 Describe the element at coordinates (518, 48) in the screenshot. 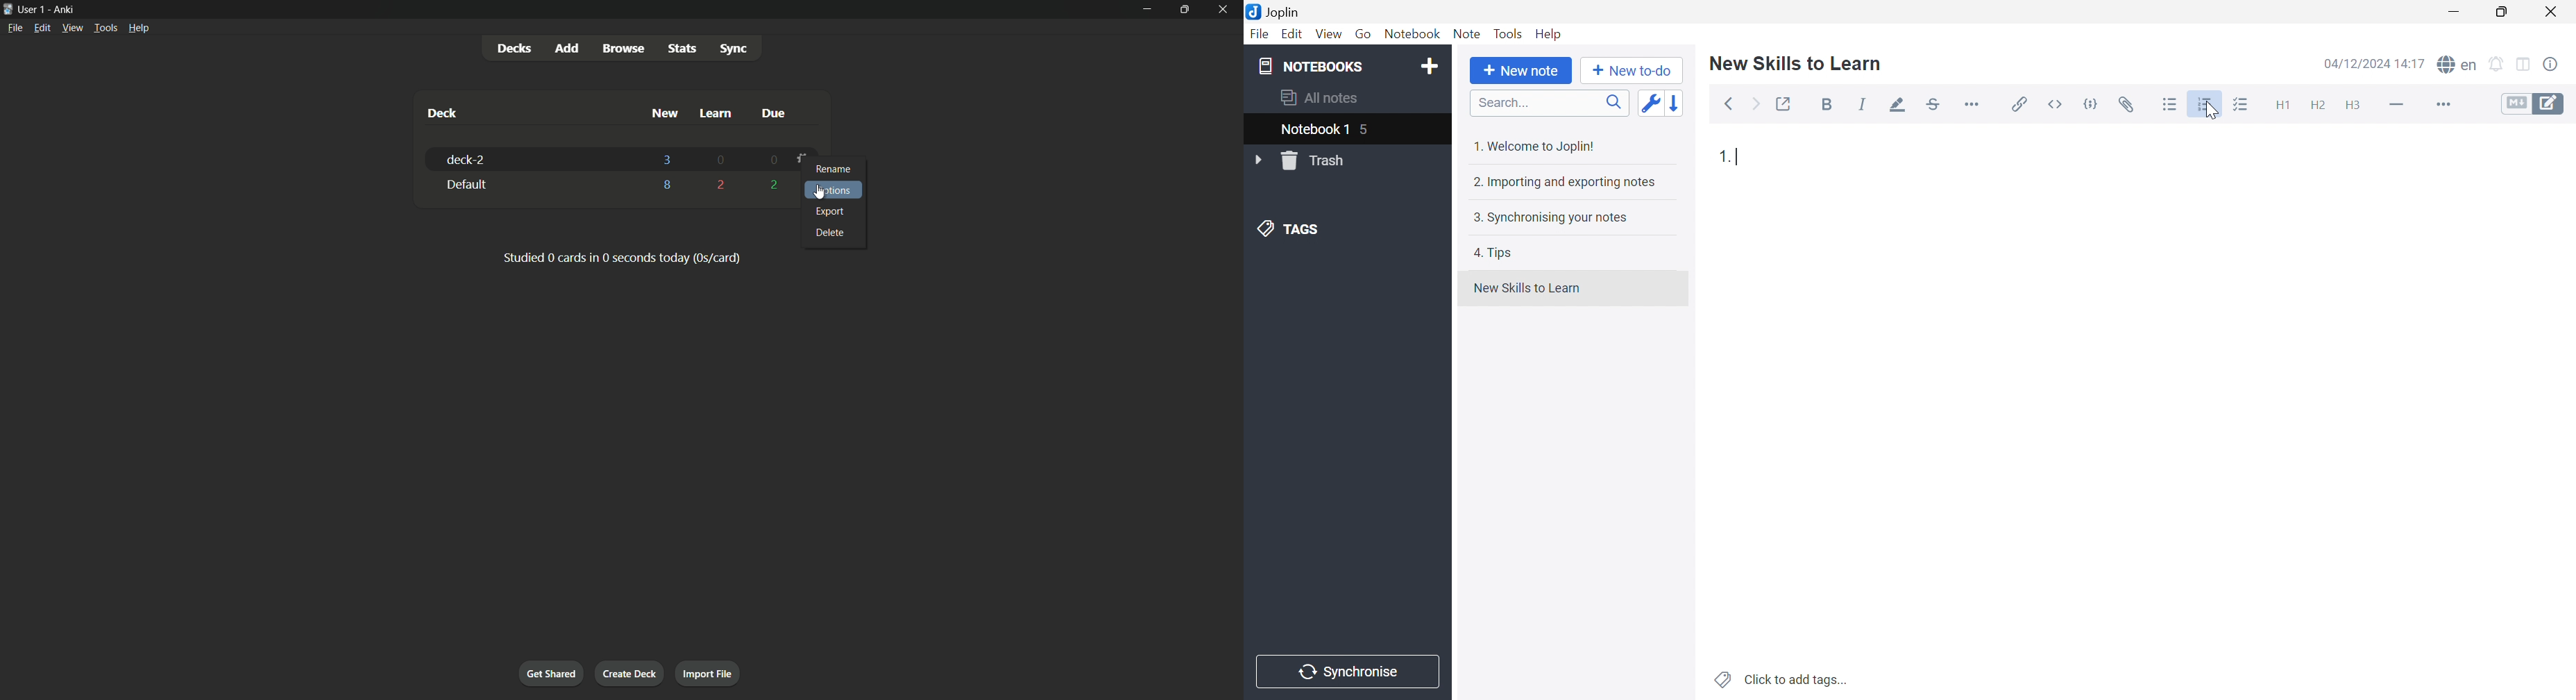

I see `decks` at that location.